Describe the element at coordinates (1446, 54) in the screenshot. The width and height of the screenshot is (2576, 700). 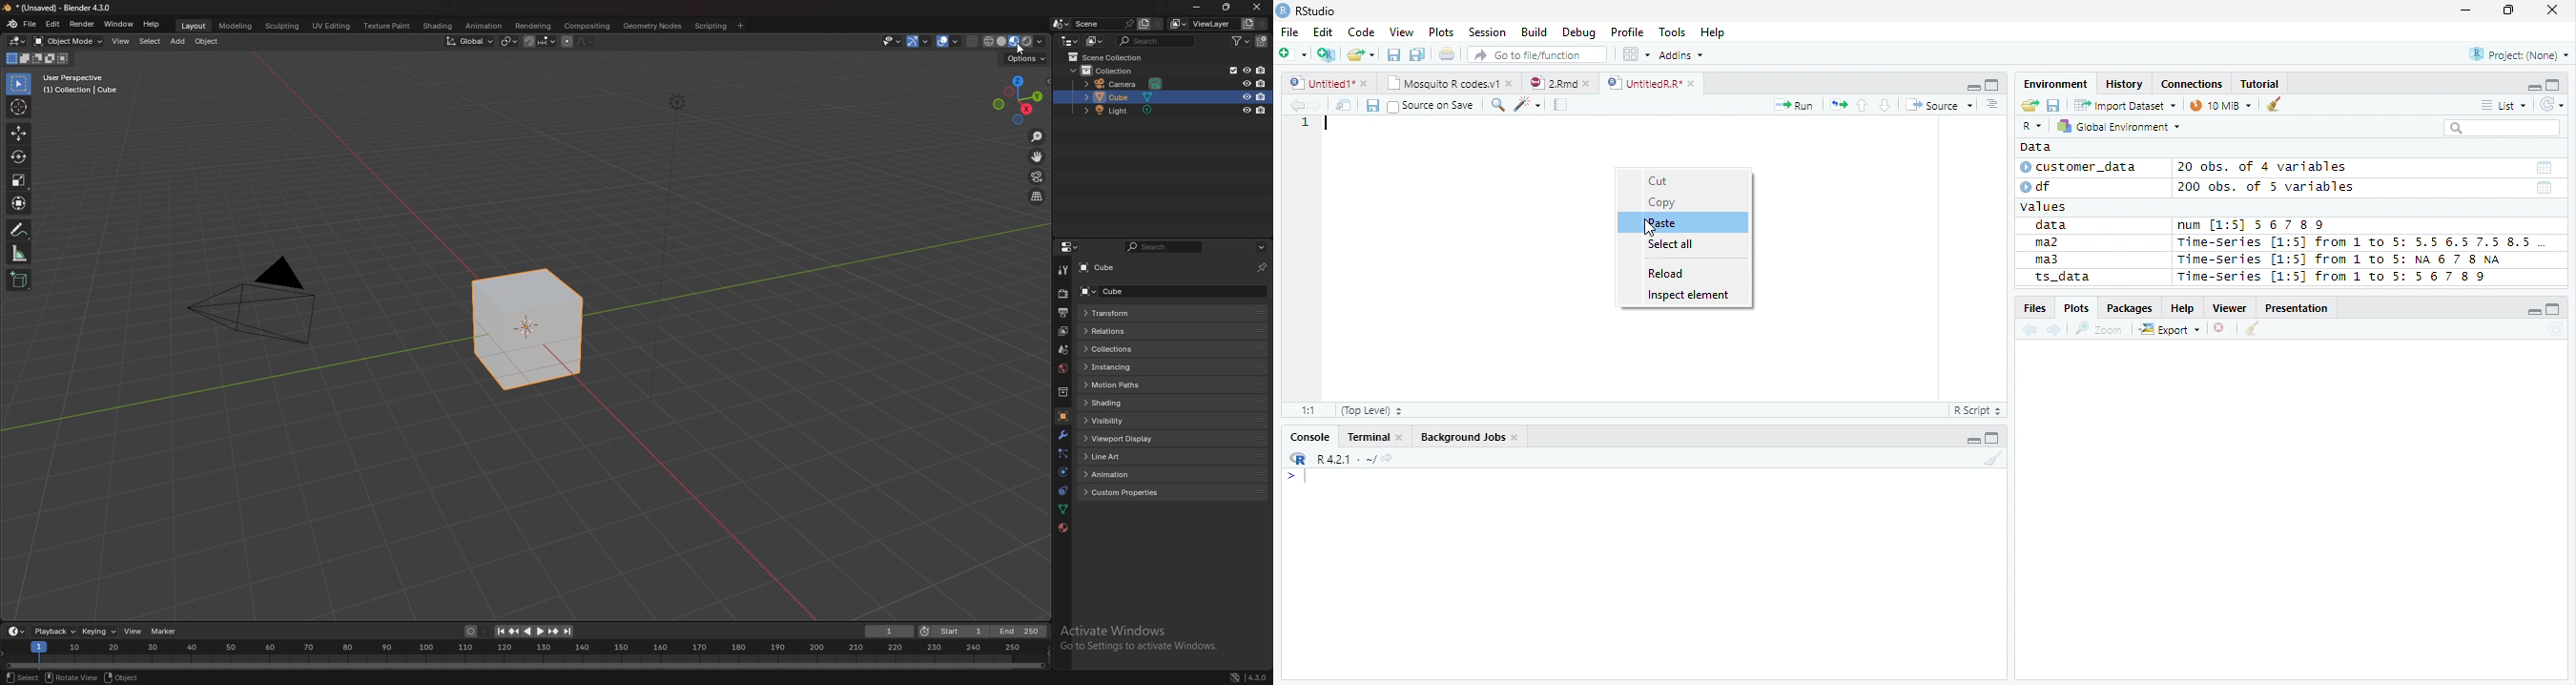
I see `Print` at that location.